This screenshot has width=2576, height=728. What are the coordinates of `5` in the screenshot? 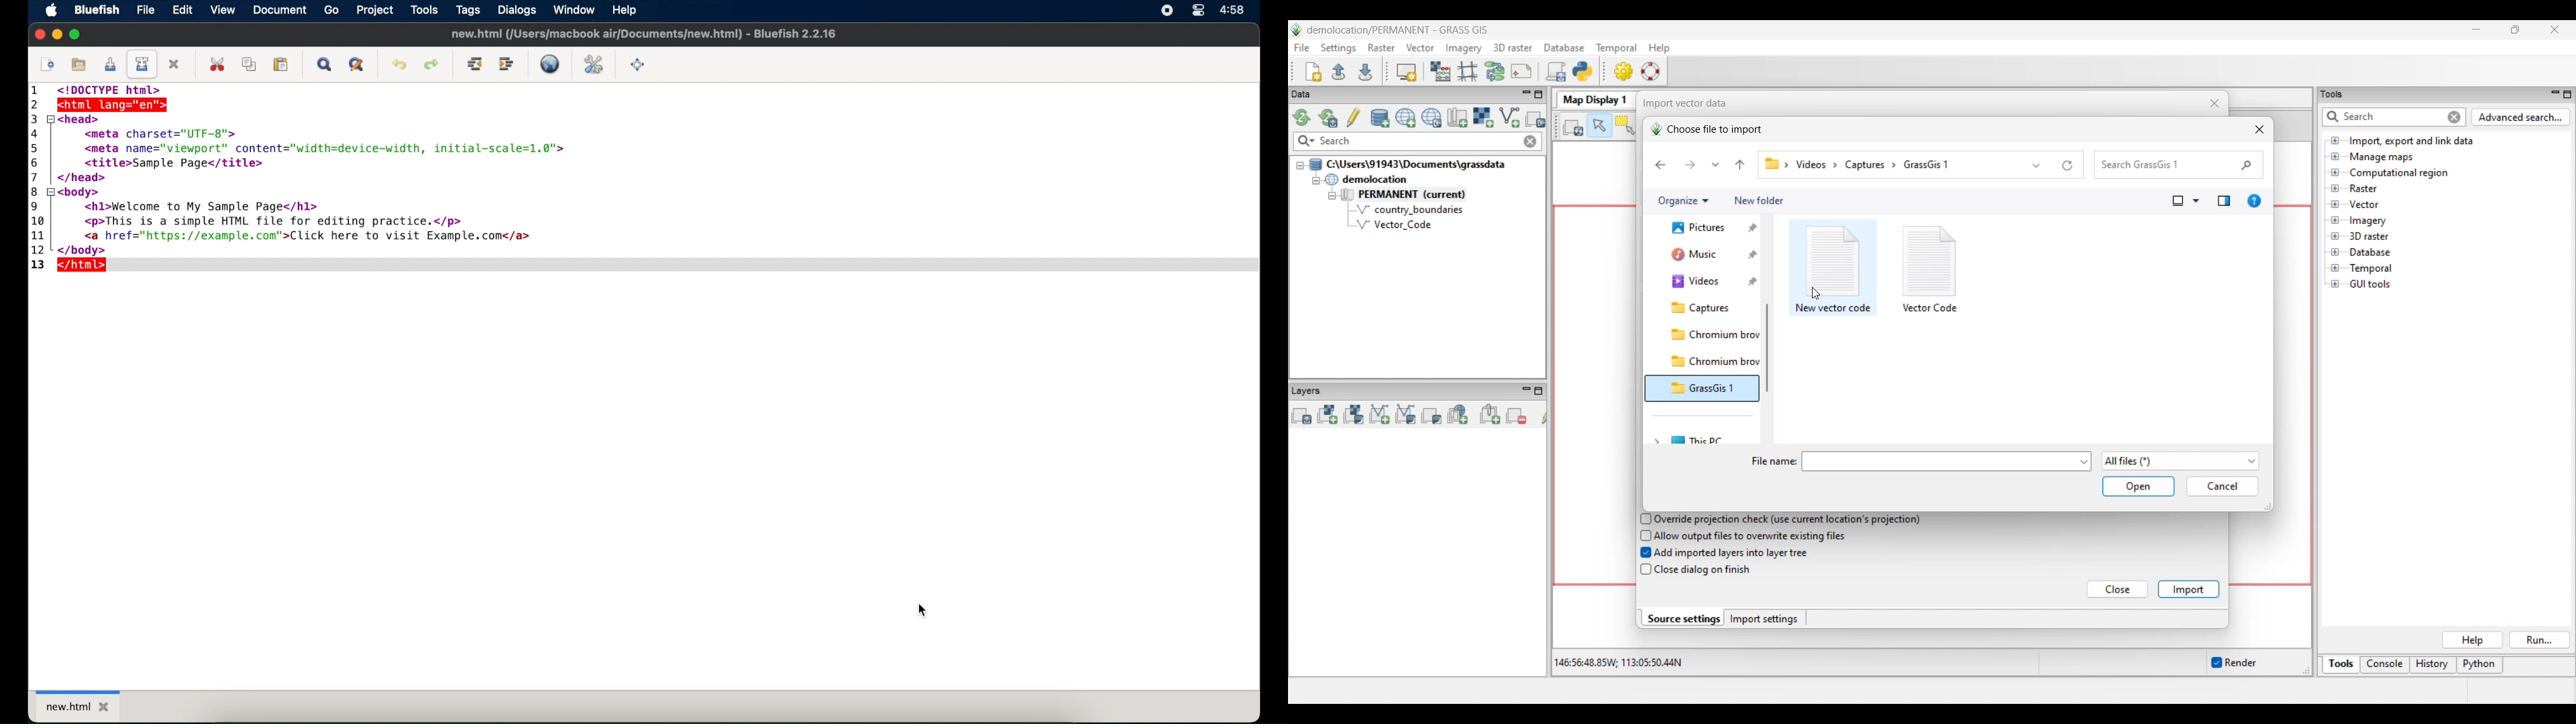 It's located at (37, 147).